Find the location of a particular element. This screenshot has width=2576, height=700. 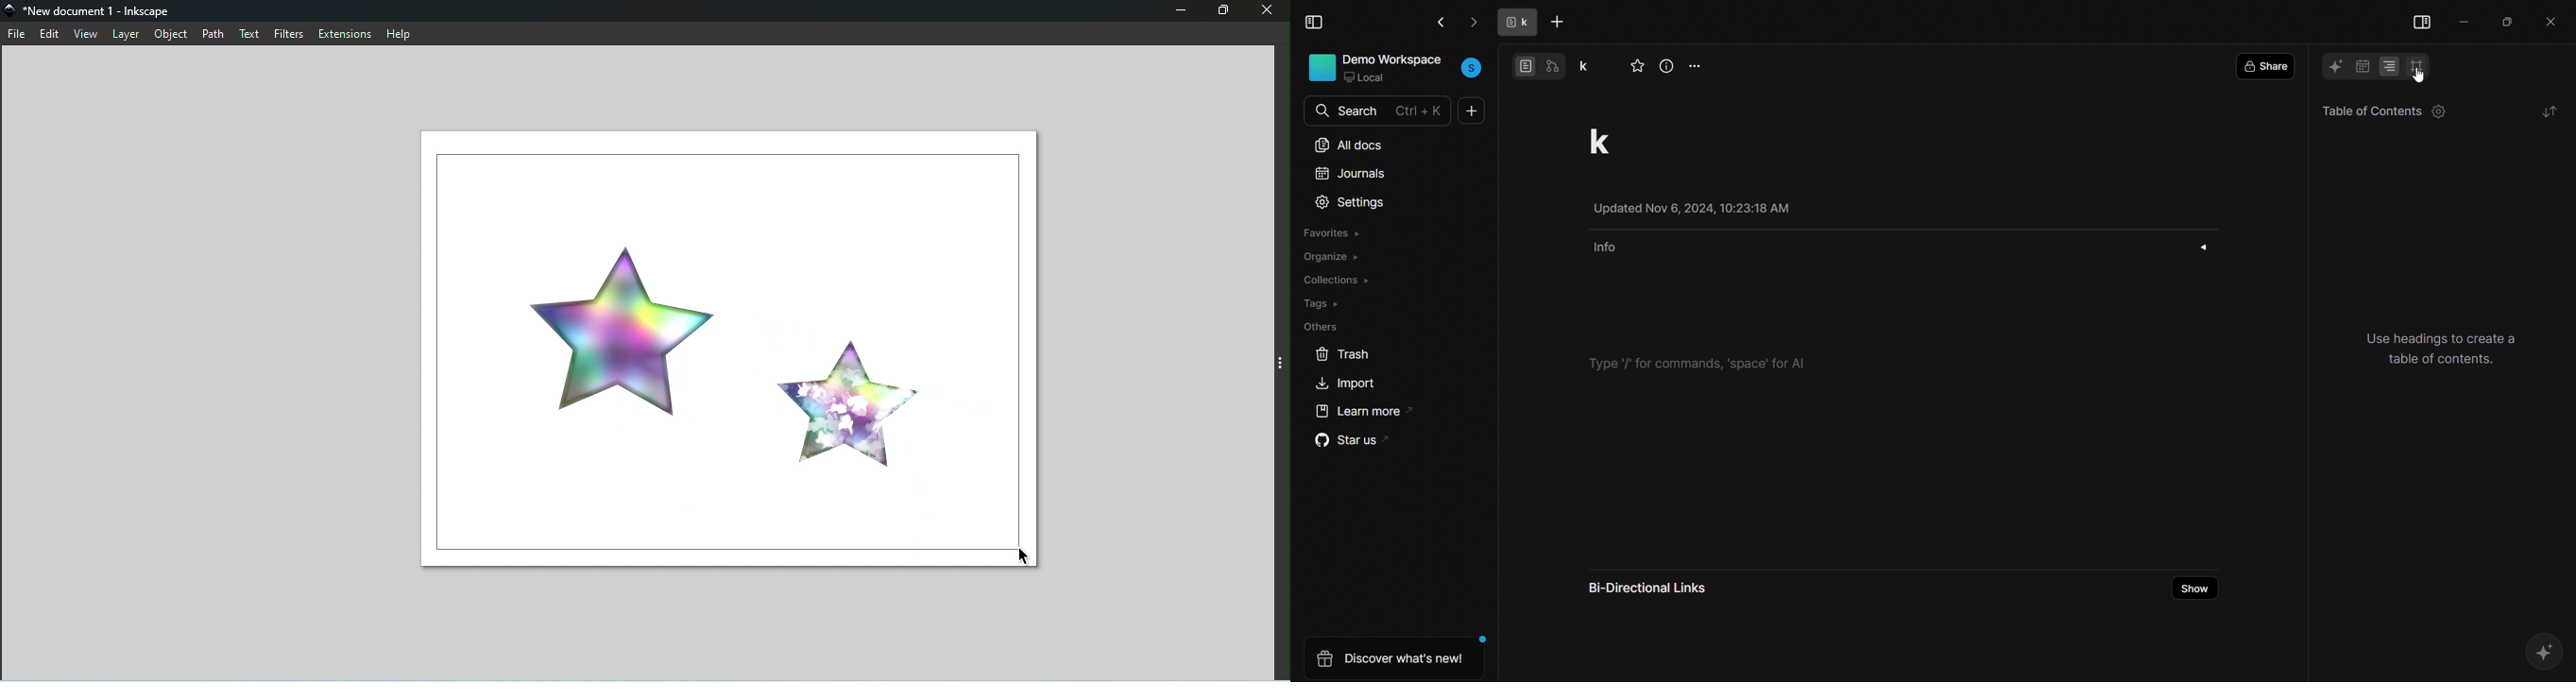

Edit is located at coordinates (47, 33).